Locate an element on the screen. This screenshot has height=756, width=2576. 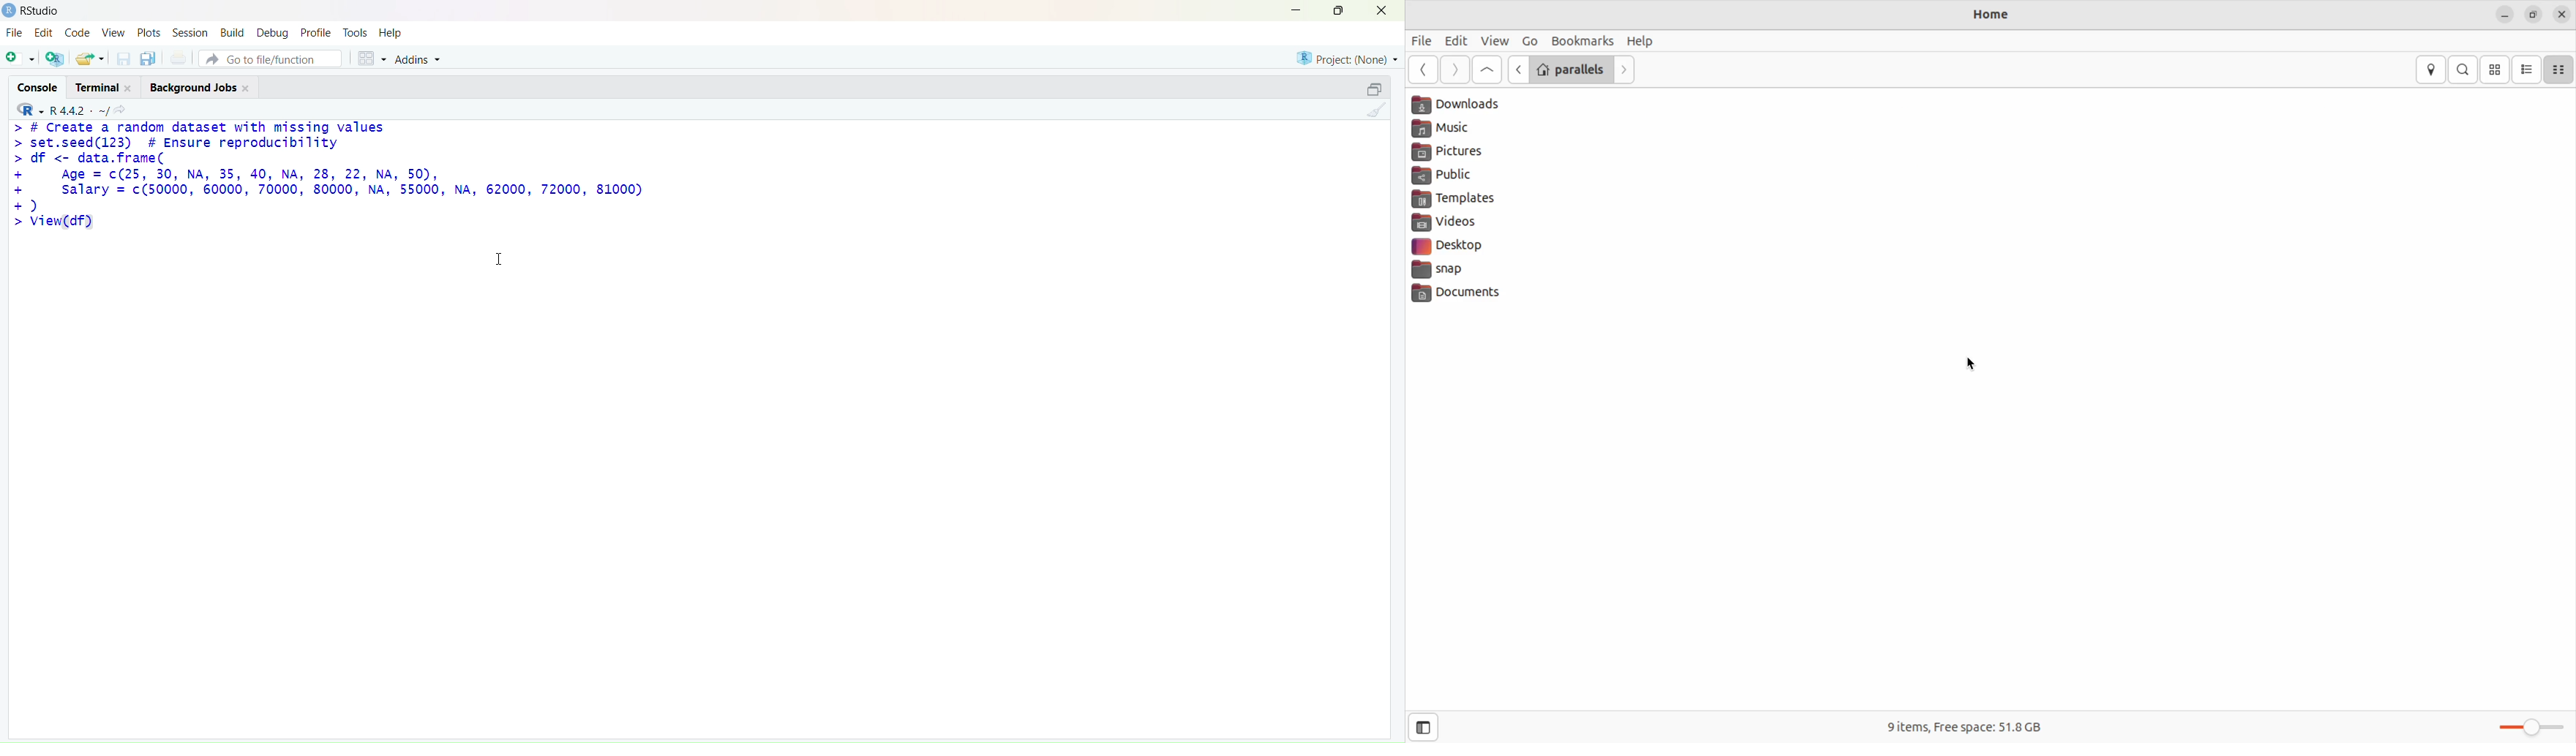
clear console  is located at coordinates (1378, 113).